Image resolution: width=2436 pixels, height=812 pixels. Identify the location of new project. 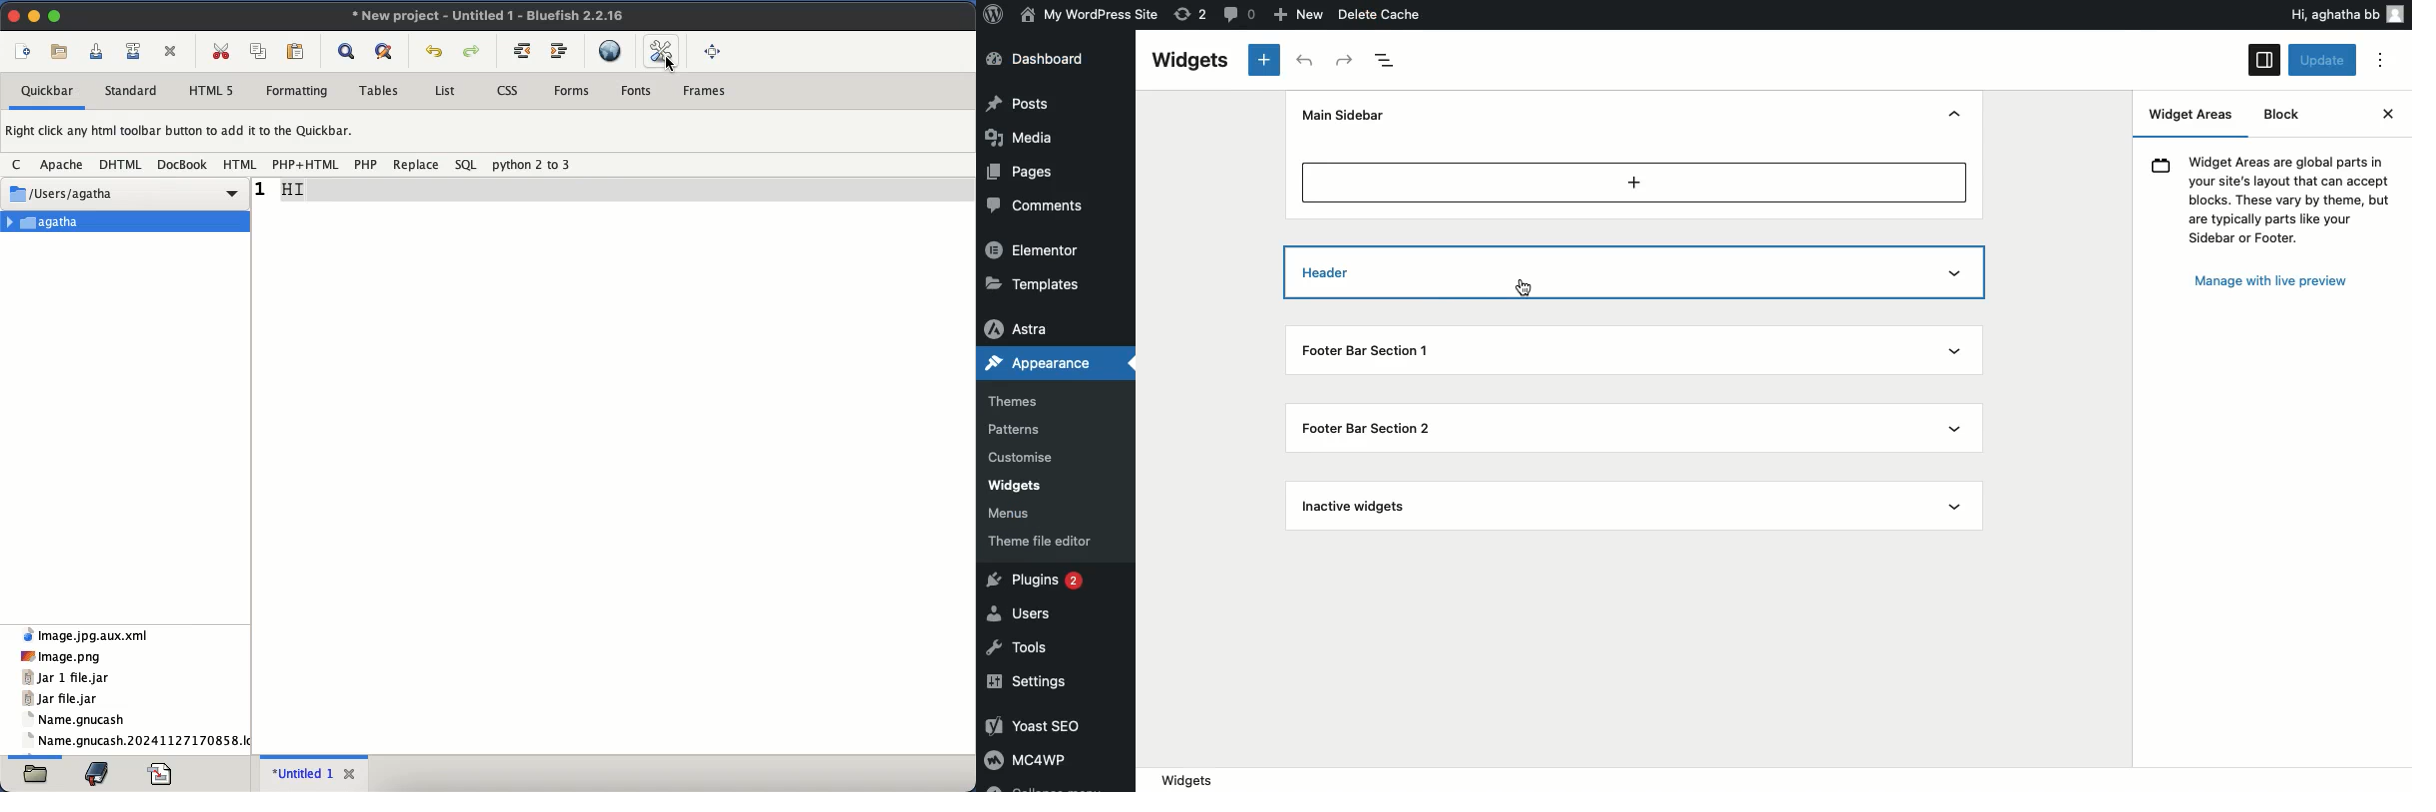
(490, 17).